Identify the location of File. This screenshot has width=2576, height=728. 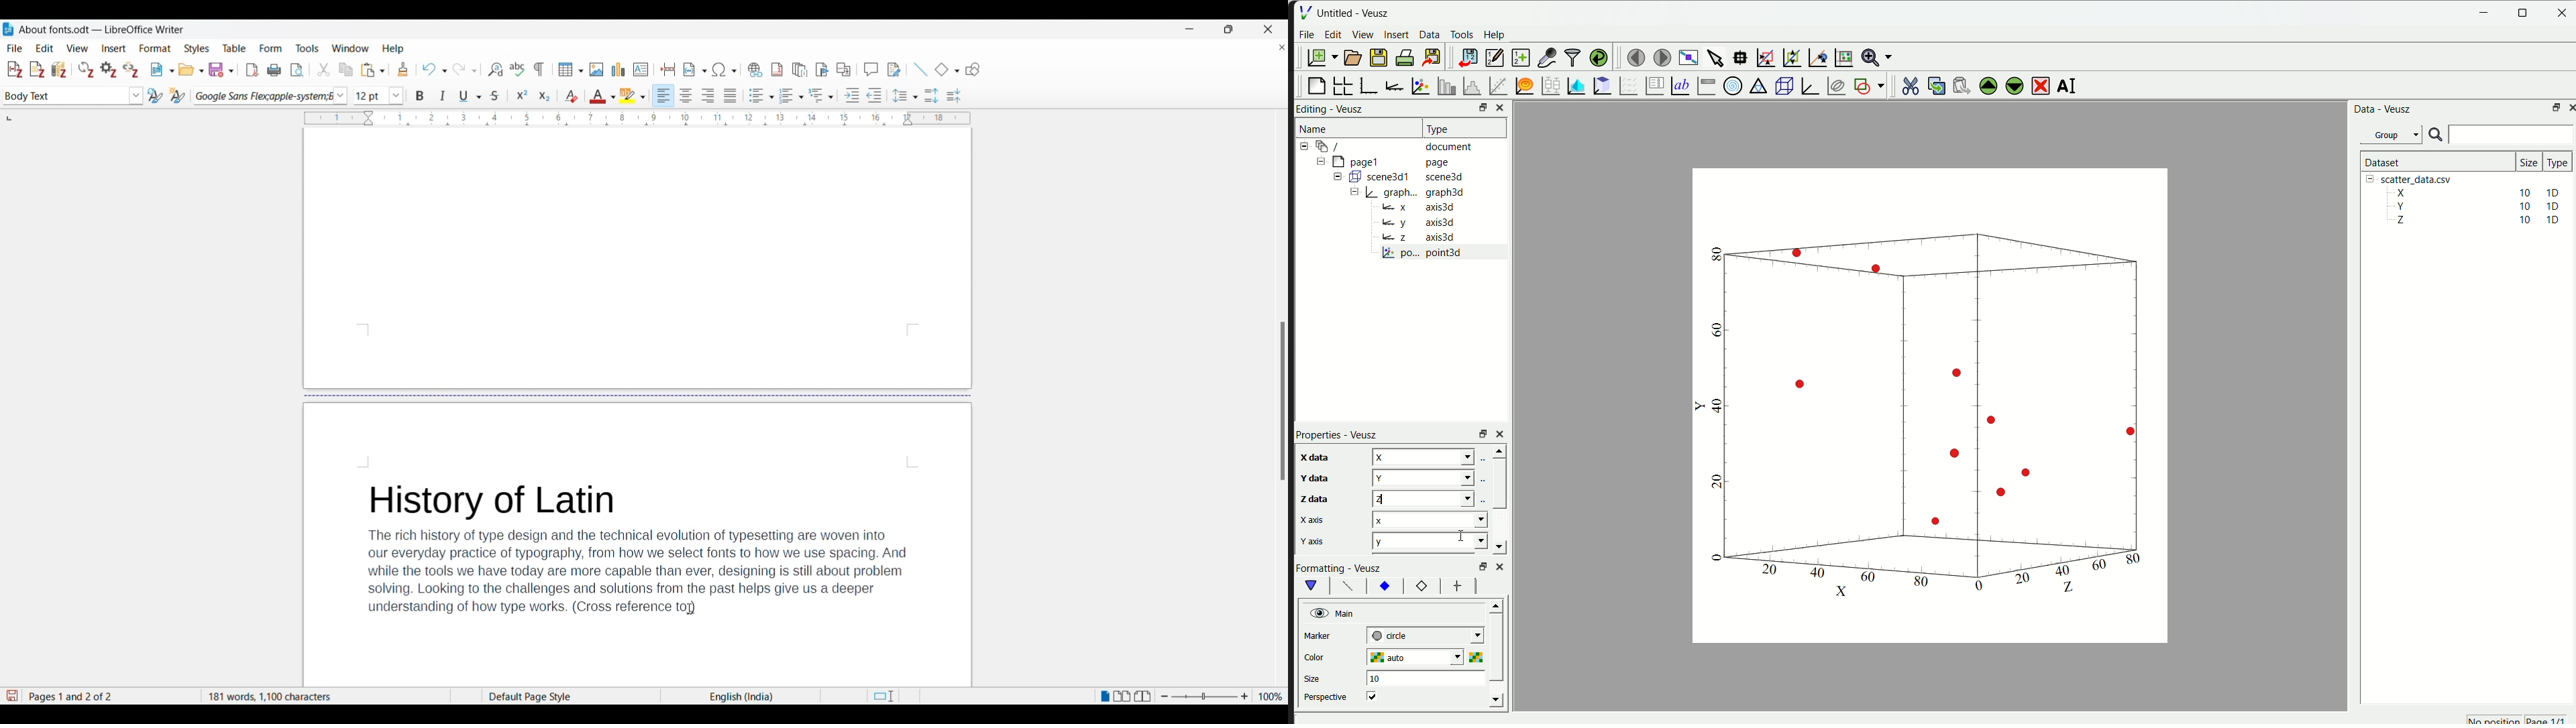
(1307, 36).